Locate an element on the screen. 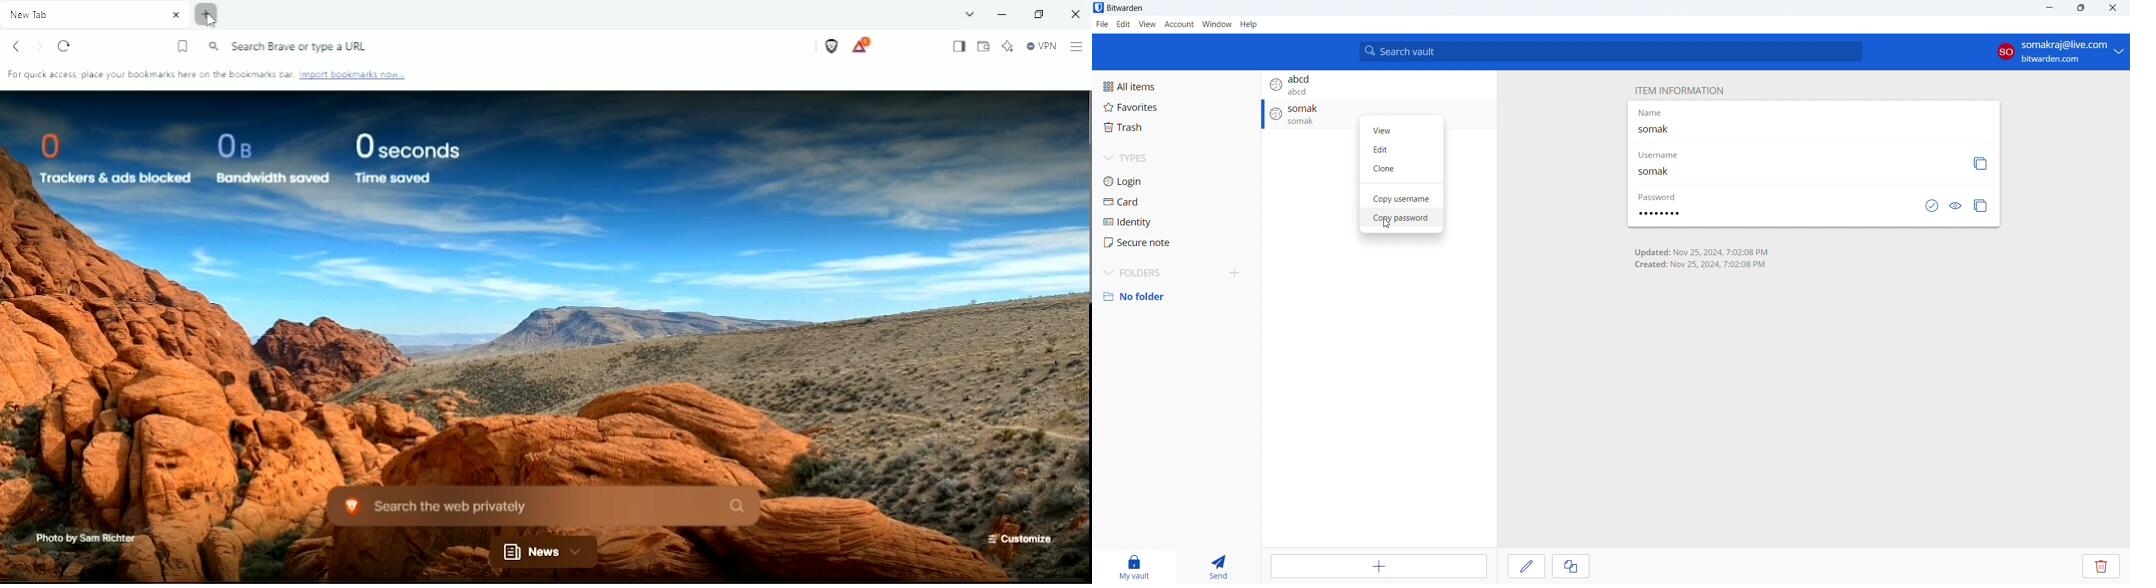 Image resolution: width=2156 pixels, height=588 pixels. entry update and creation timings is located at coordinates (1702, 258).